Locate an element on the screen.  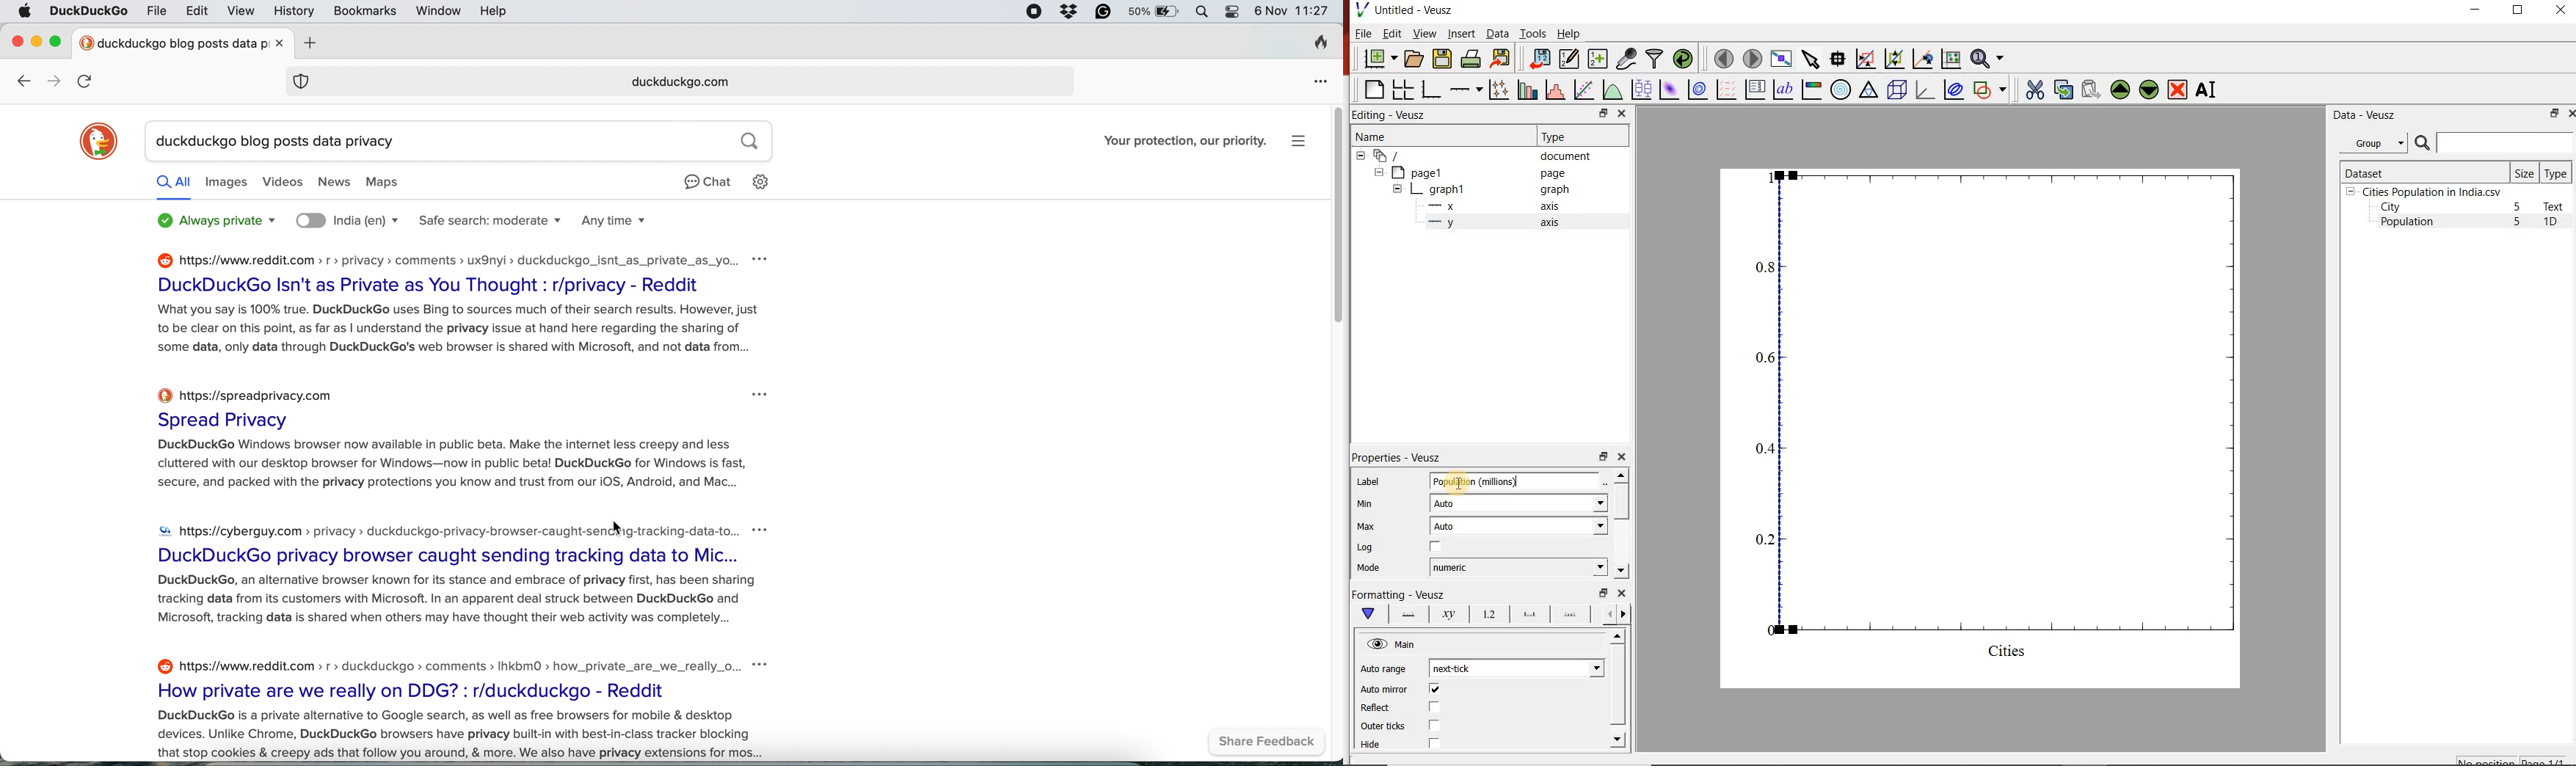
Name is located at coordinates (1426, 136).